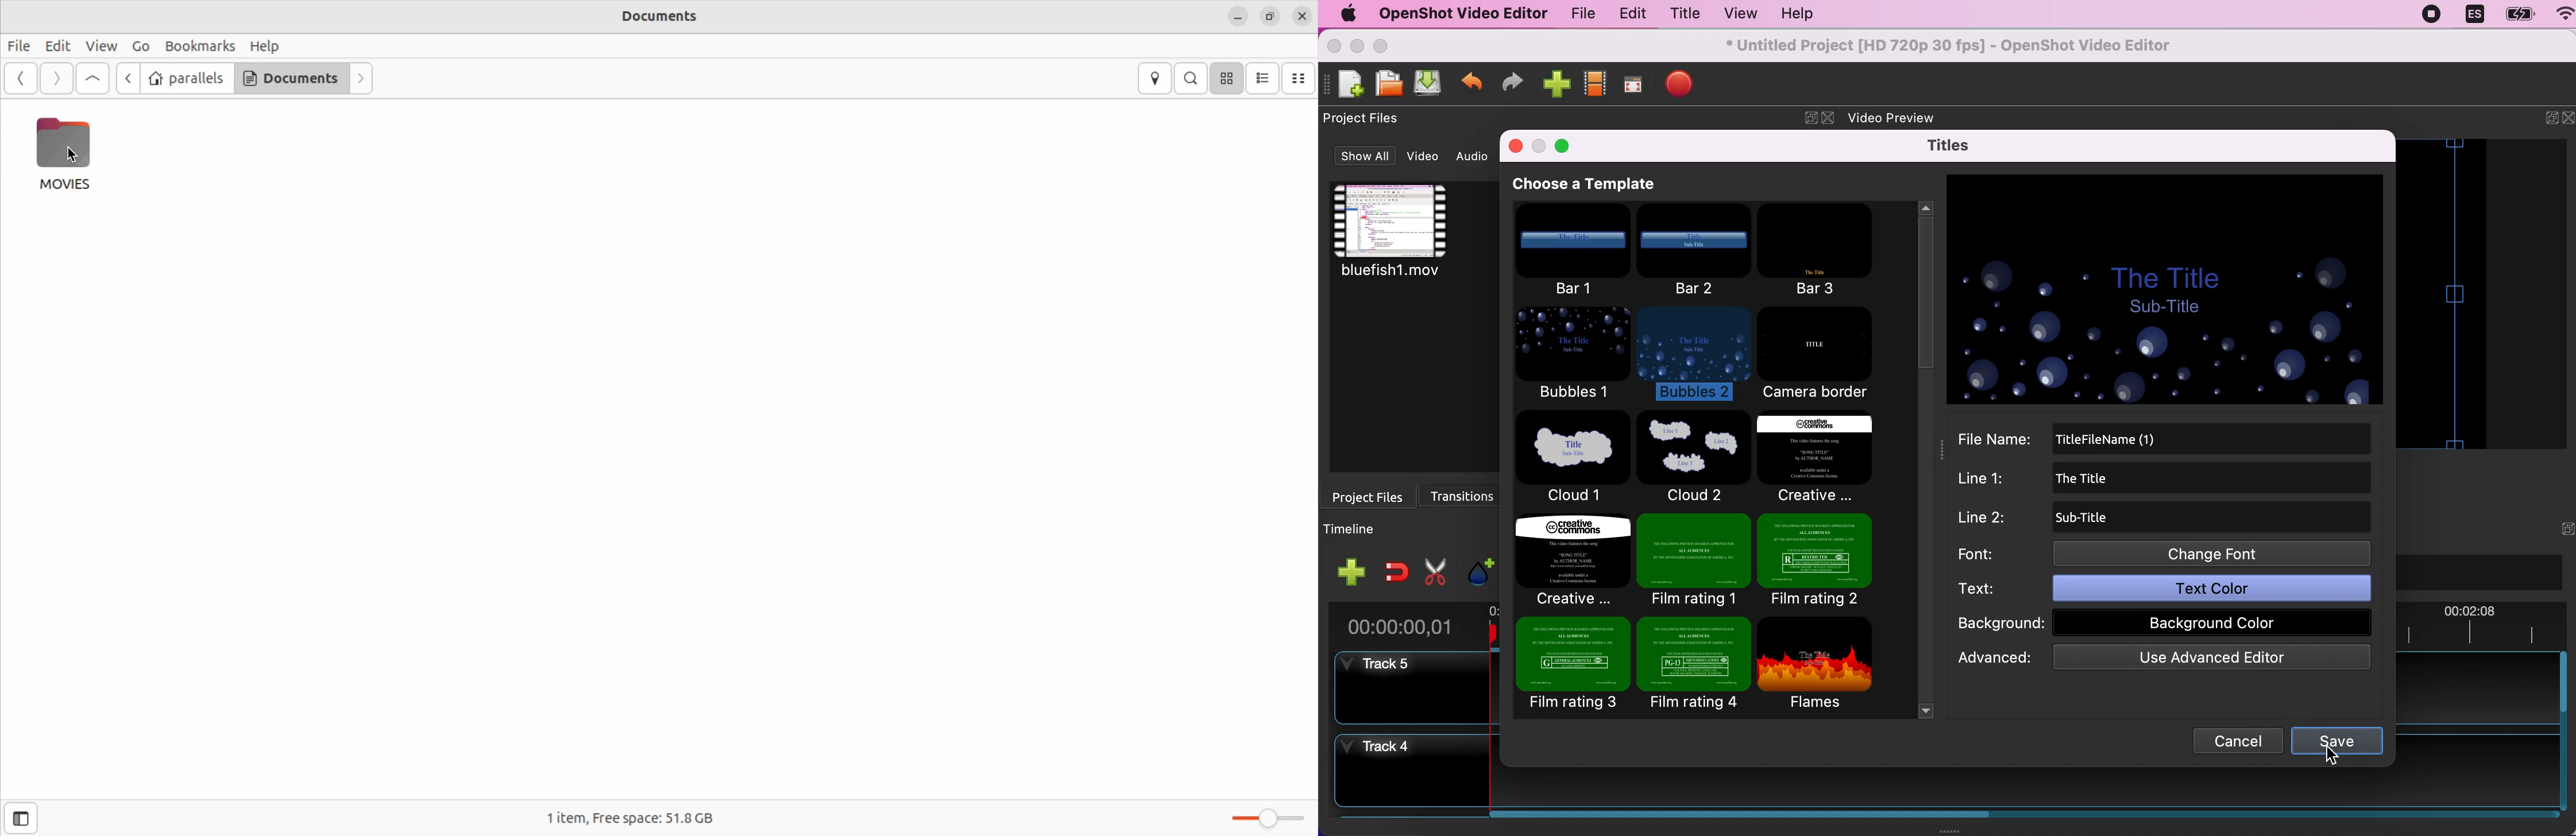 Image resolution: width=2576 pixels, height=840 pixels. What do you see at coordinates (1554, 85) in the screenshot?
I see `import file` at bounding box center [1554, 85].